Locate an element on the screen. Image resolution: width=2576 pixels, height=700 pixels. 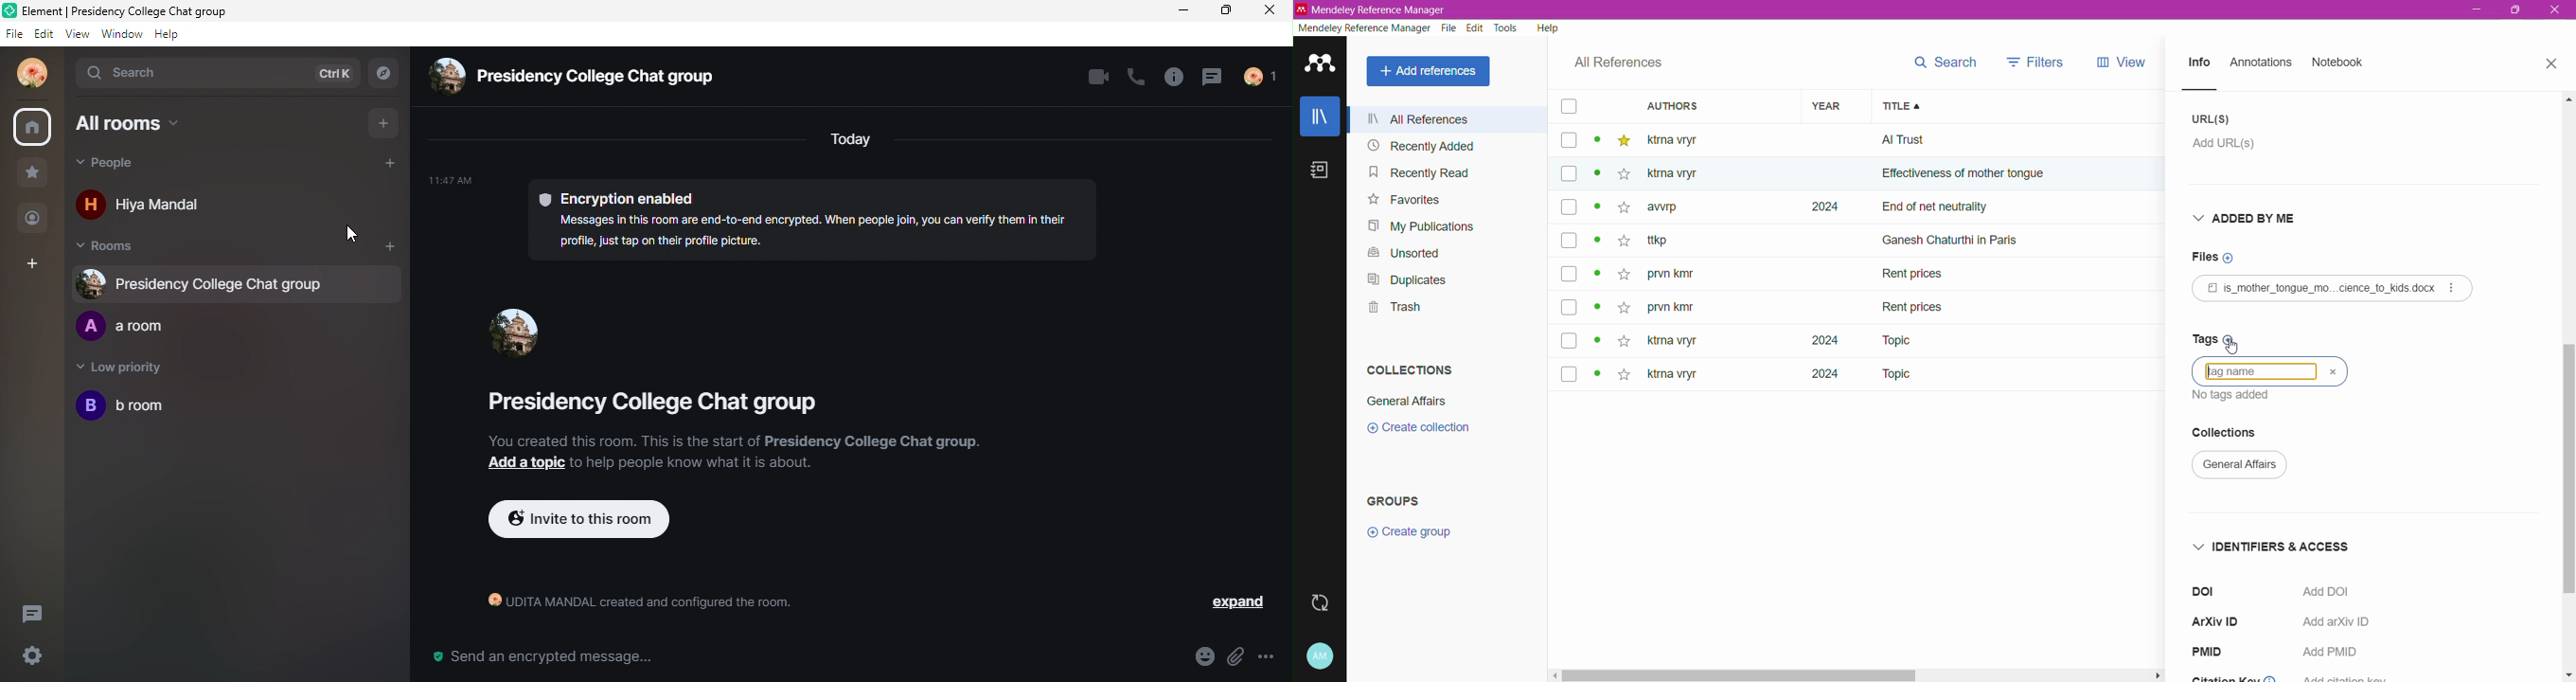
encryption enable is located at coordinates (776, 221).